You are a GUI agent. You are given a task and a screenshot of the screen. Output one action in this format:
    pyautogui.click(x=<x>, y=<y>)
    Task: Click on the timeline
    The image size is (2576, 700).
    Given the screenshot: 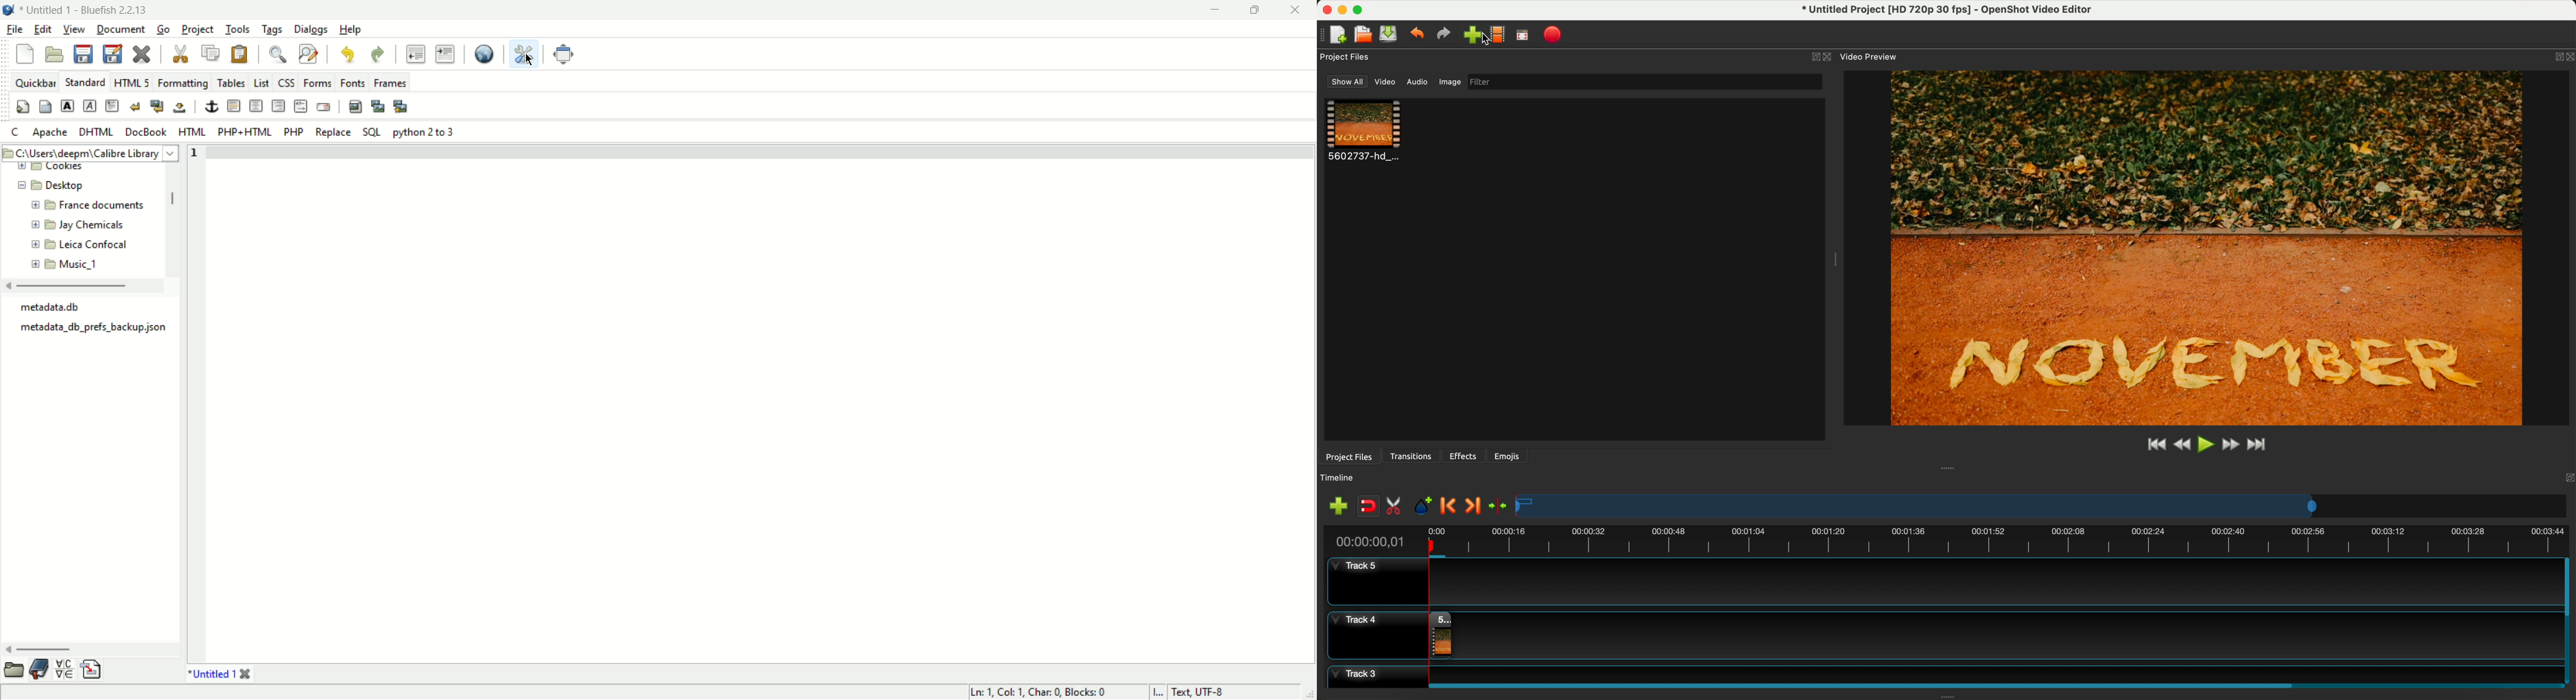 What is the action you would take?
    pyautogui.click(x=1343, y=478)
    